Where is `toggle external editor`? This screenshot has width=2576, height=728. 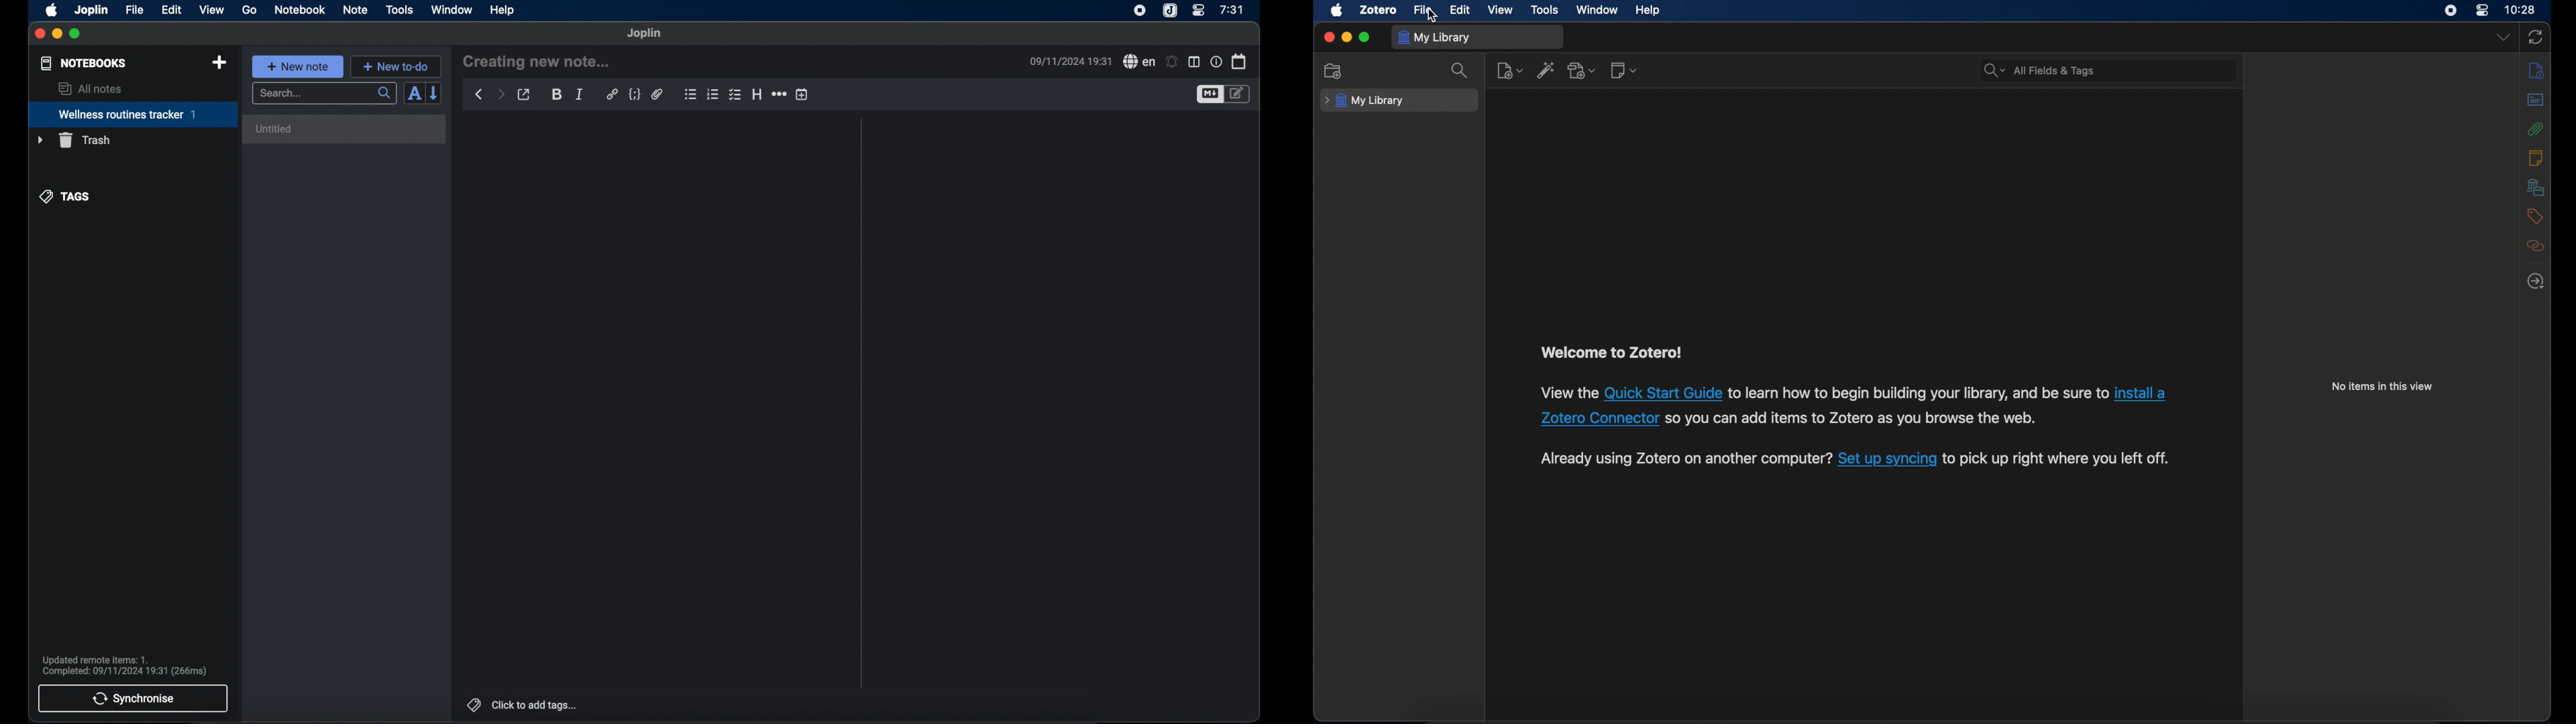 toggle external editor is located at coordinates (524, 94).